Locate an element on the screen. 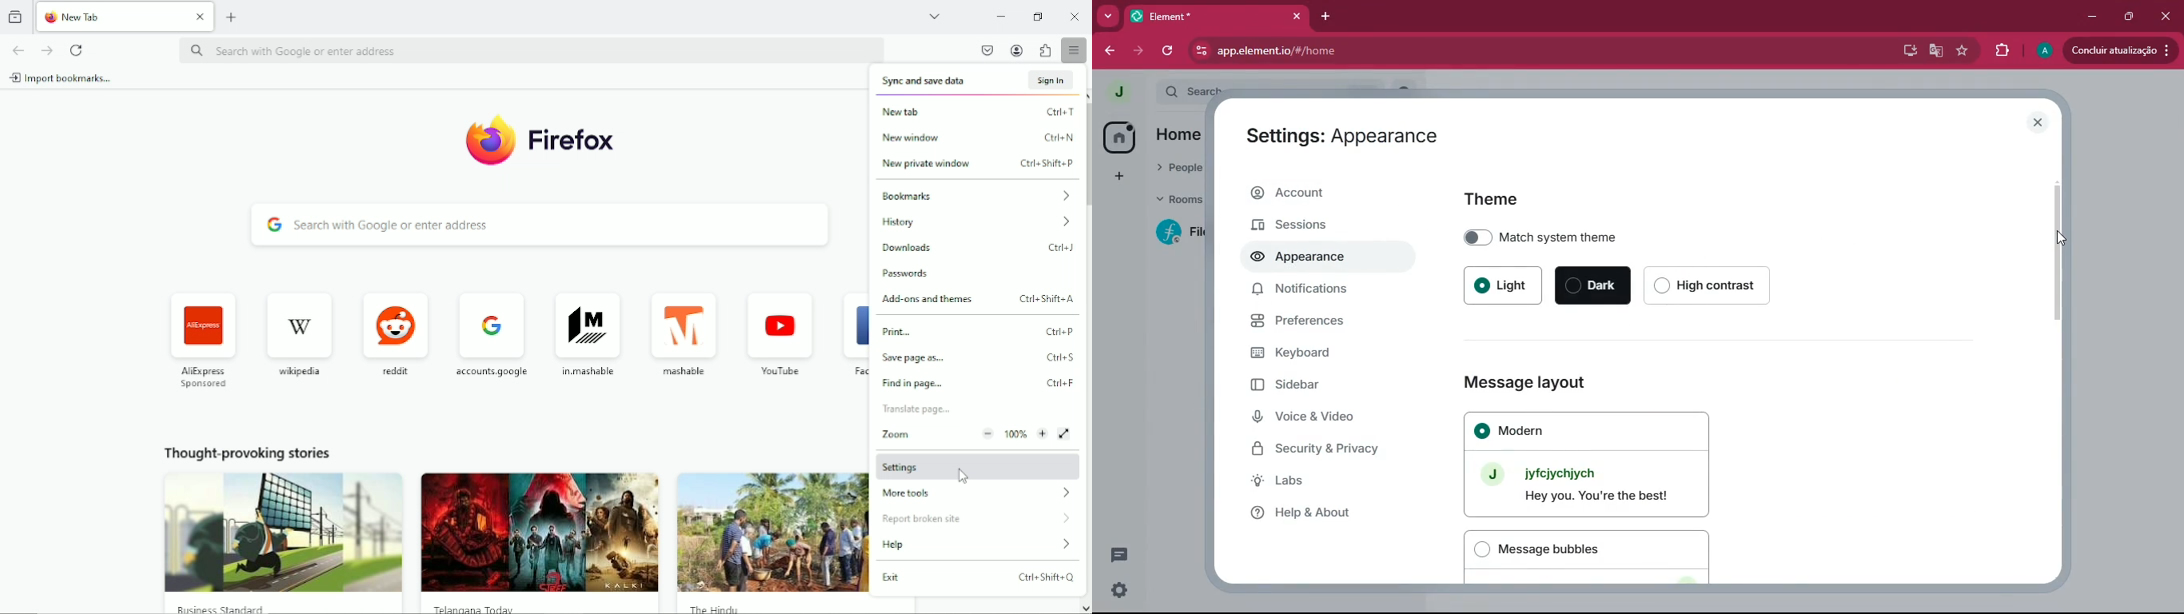  profile is located at coordinates (1120, 92).